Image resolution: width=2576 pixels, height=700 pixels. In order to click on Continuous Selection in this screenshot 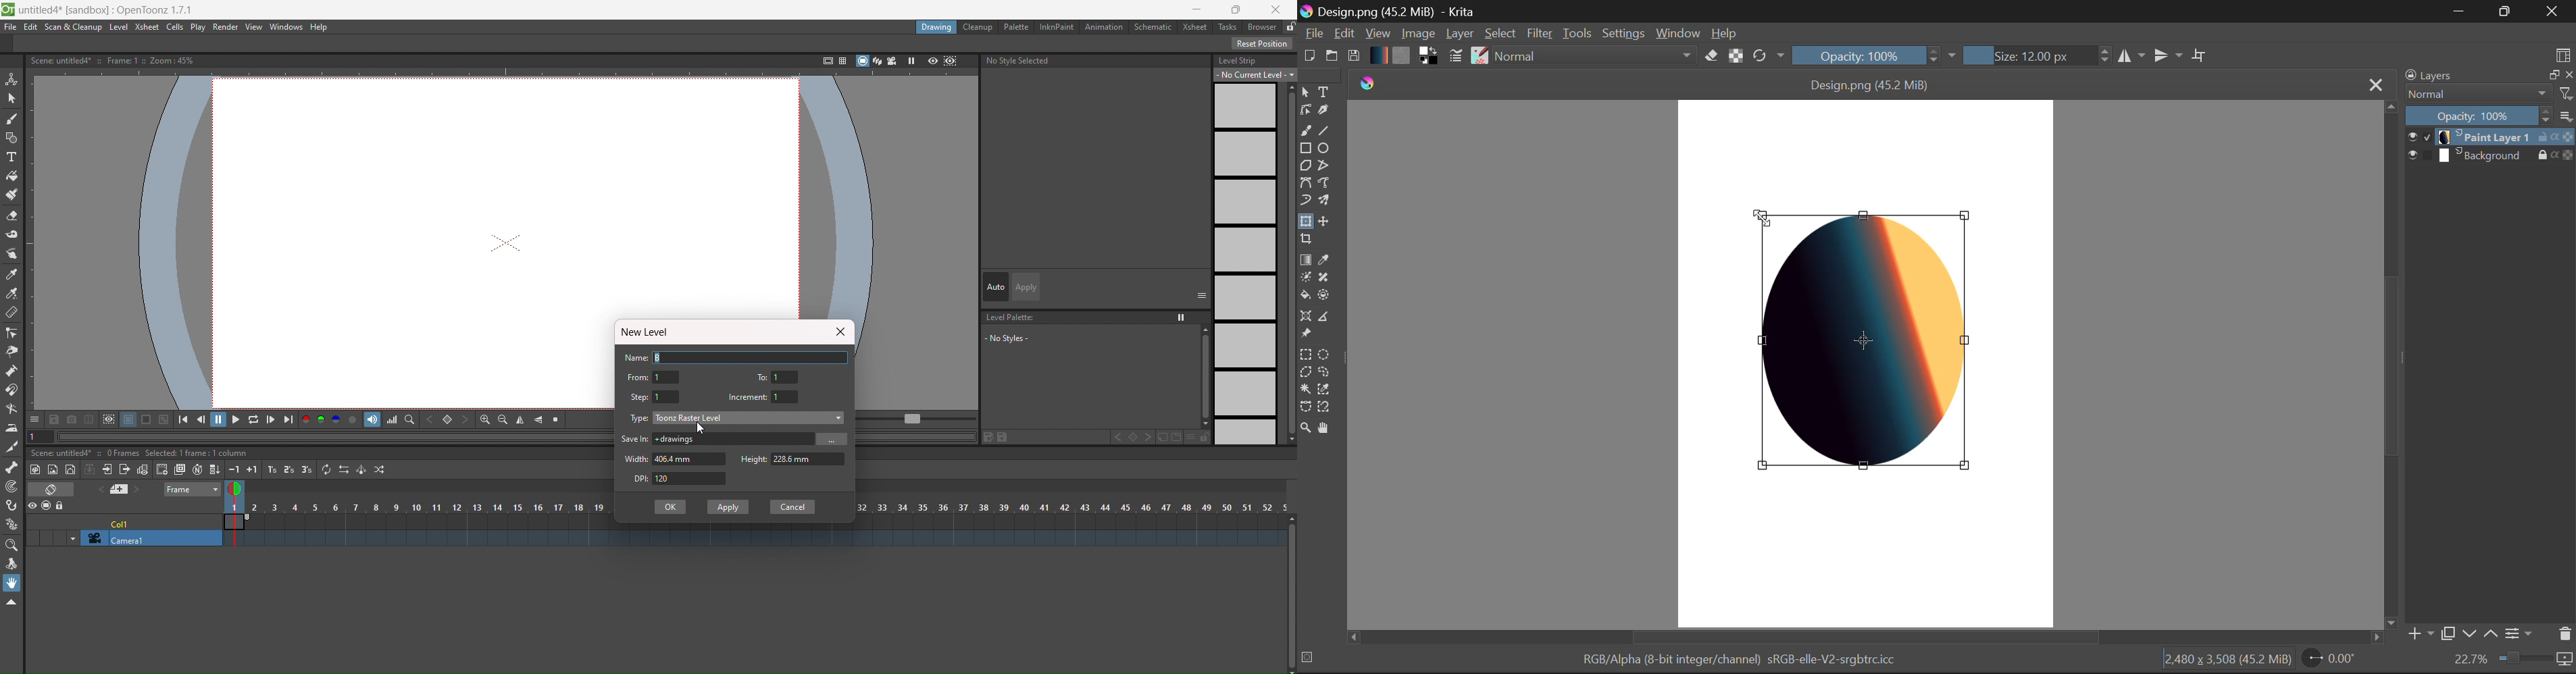, I will do `click(1305, 390)`.